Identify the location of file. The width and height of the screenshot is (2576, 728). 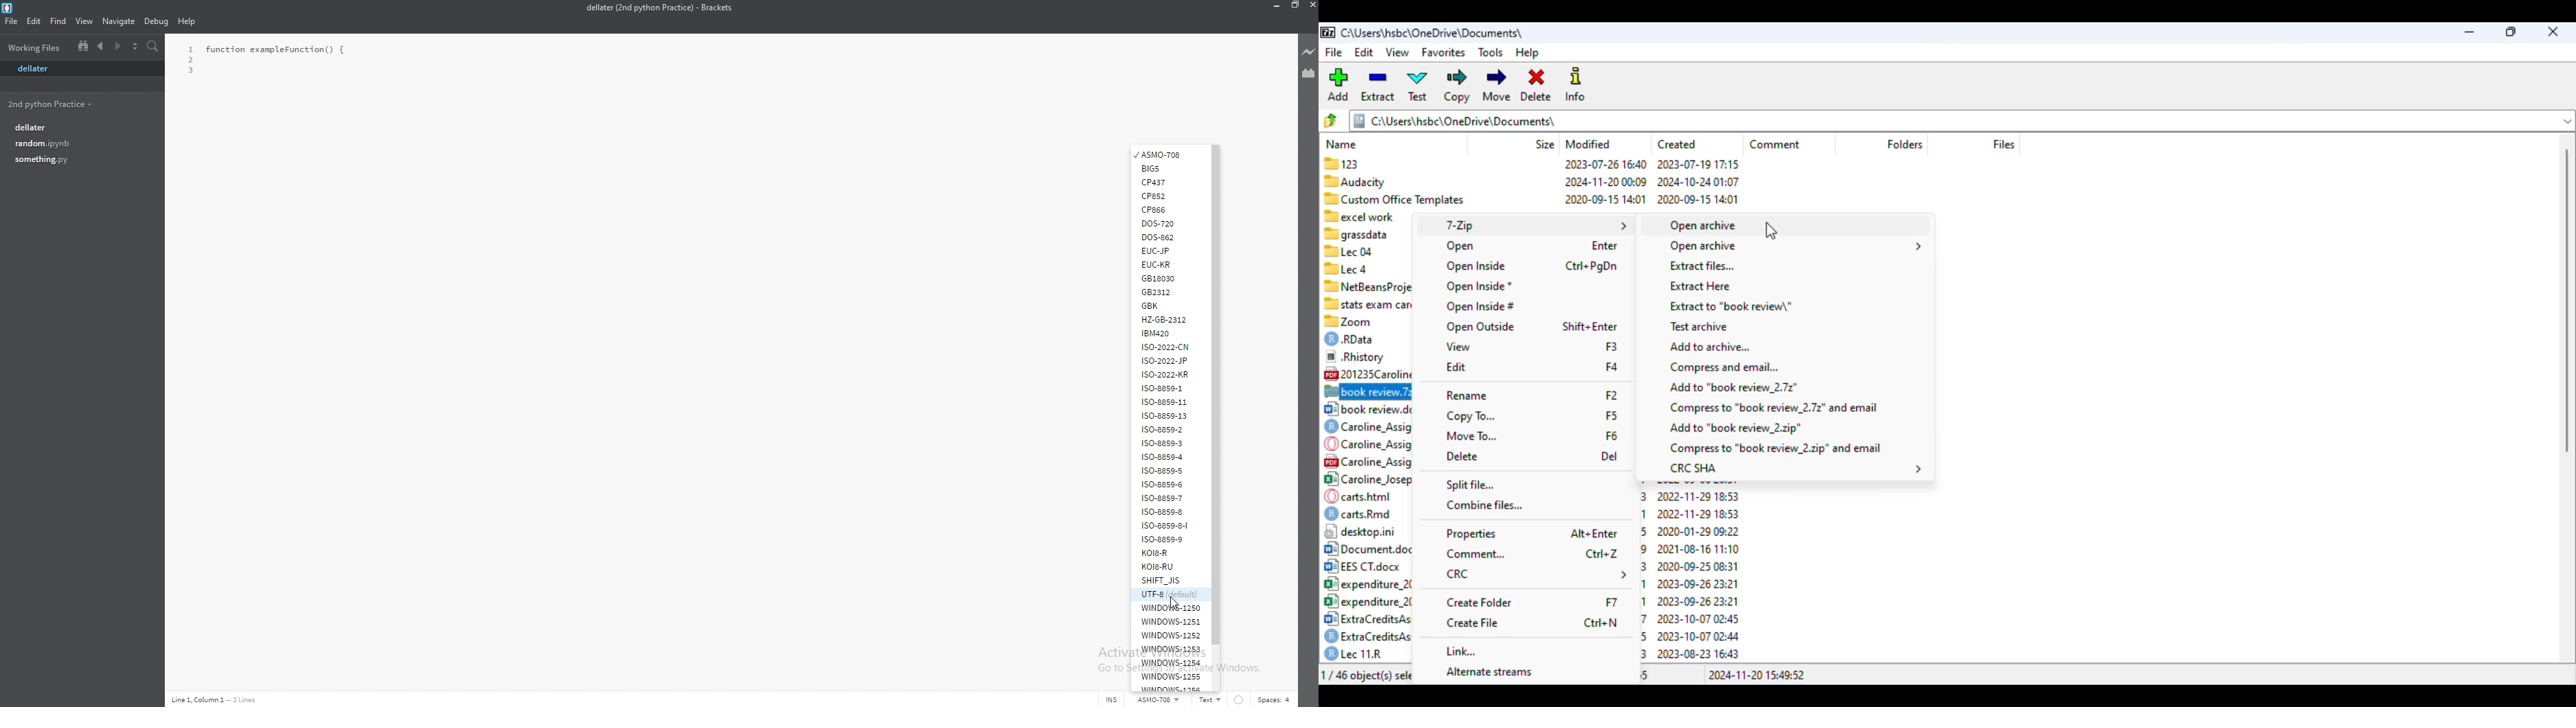
(1334, 52).